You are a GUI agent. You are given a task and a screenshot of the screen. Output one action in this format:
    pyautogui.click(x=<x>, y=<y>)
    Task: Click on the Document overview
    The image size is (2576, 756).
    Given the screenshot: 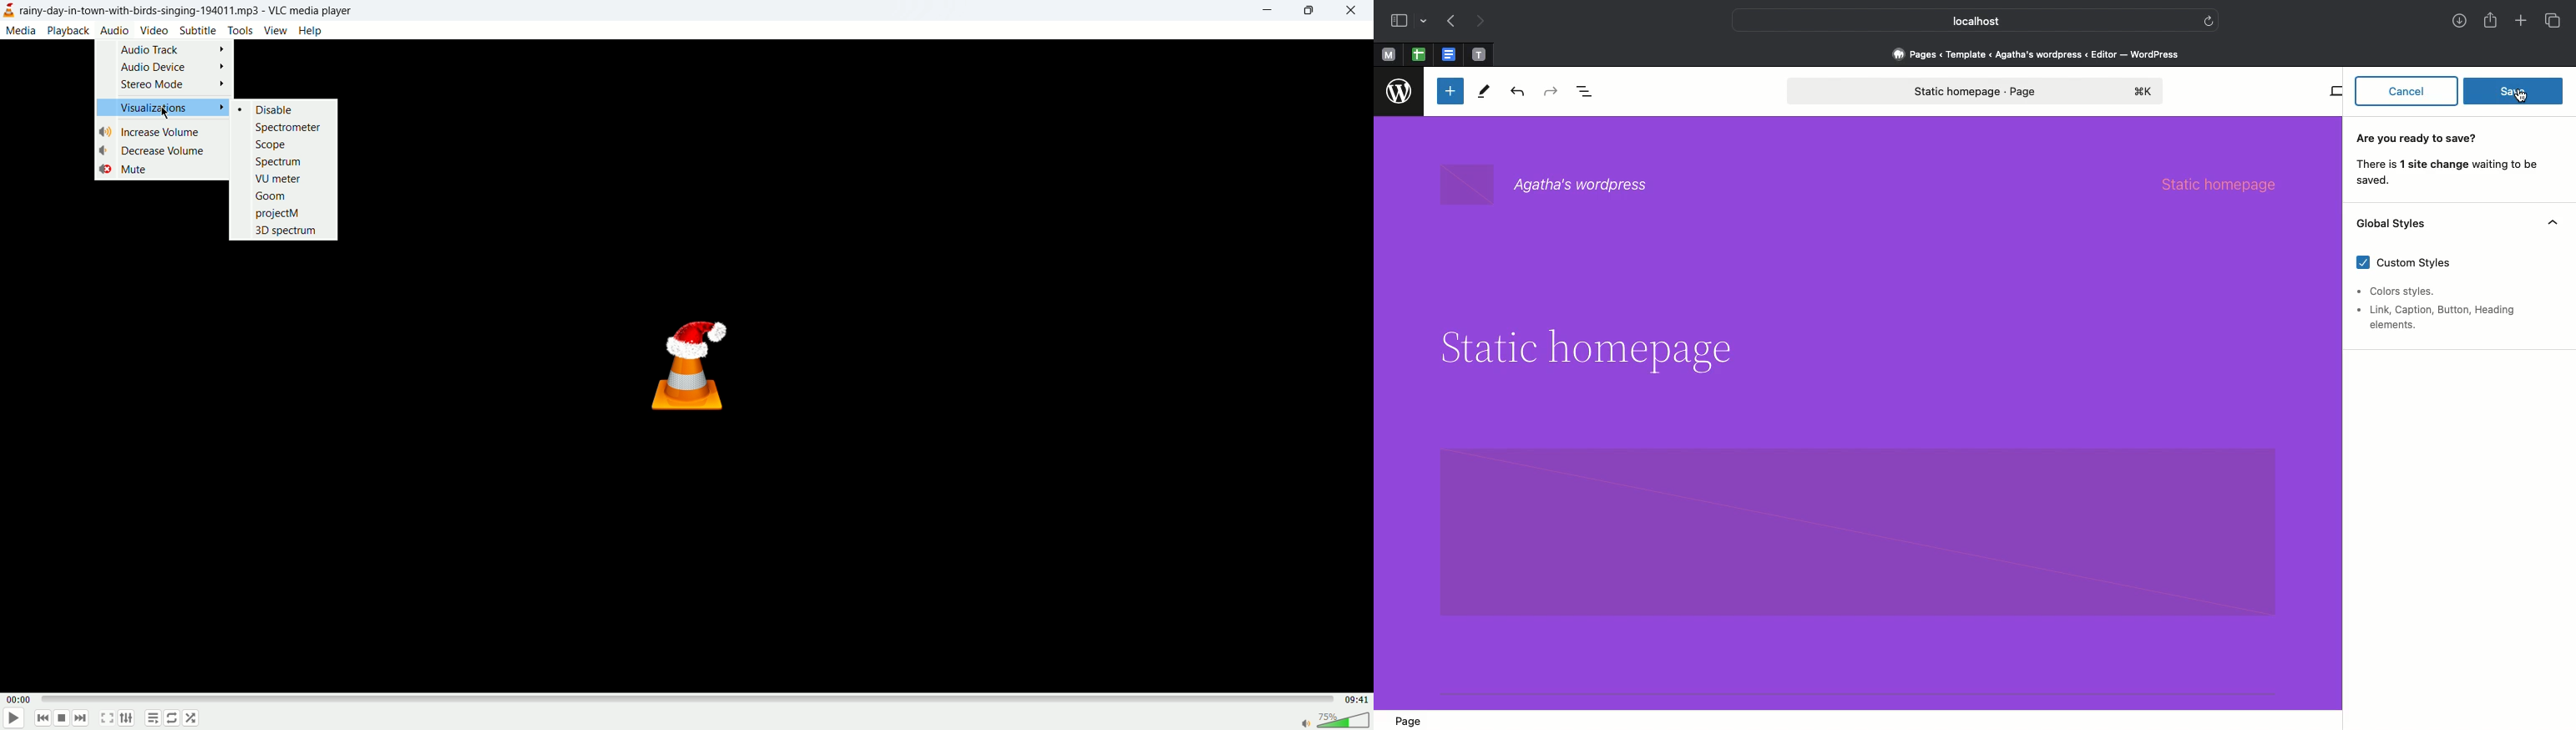 What is the action you would take?
    pyautogui.click(x=1588, y=93)
    